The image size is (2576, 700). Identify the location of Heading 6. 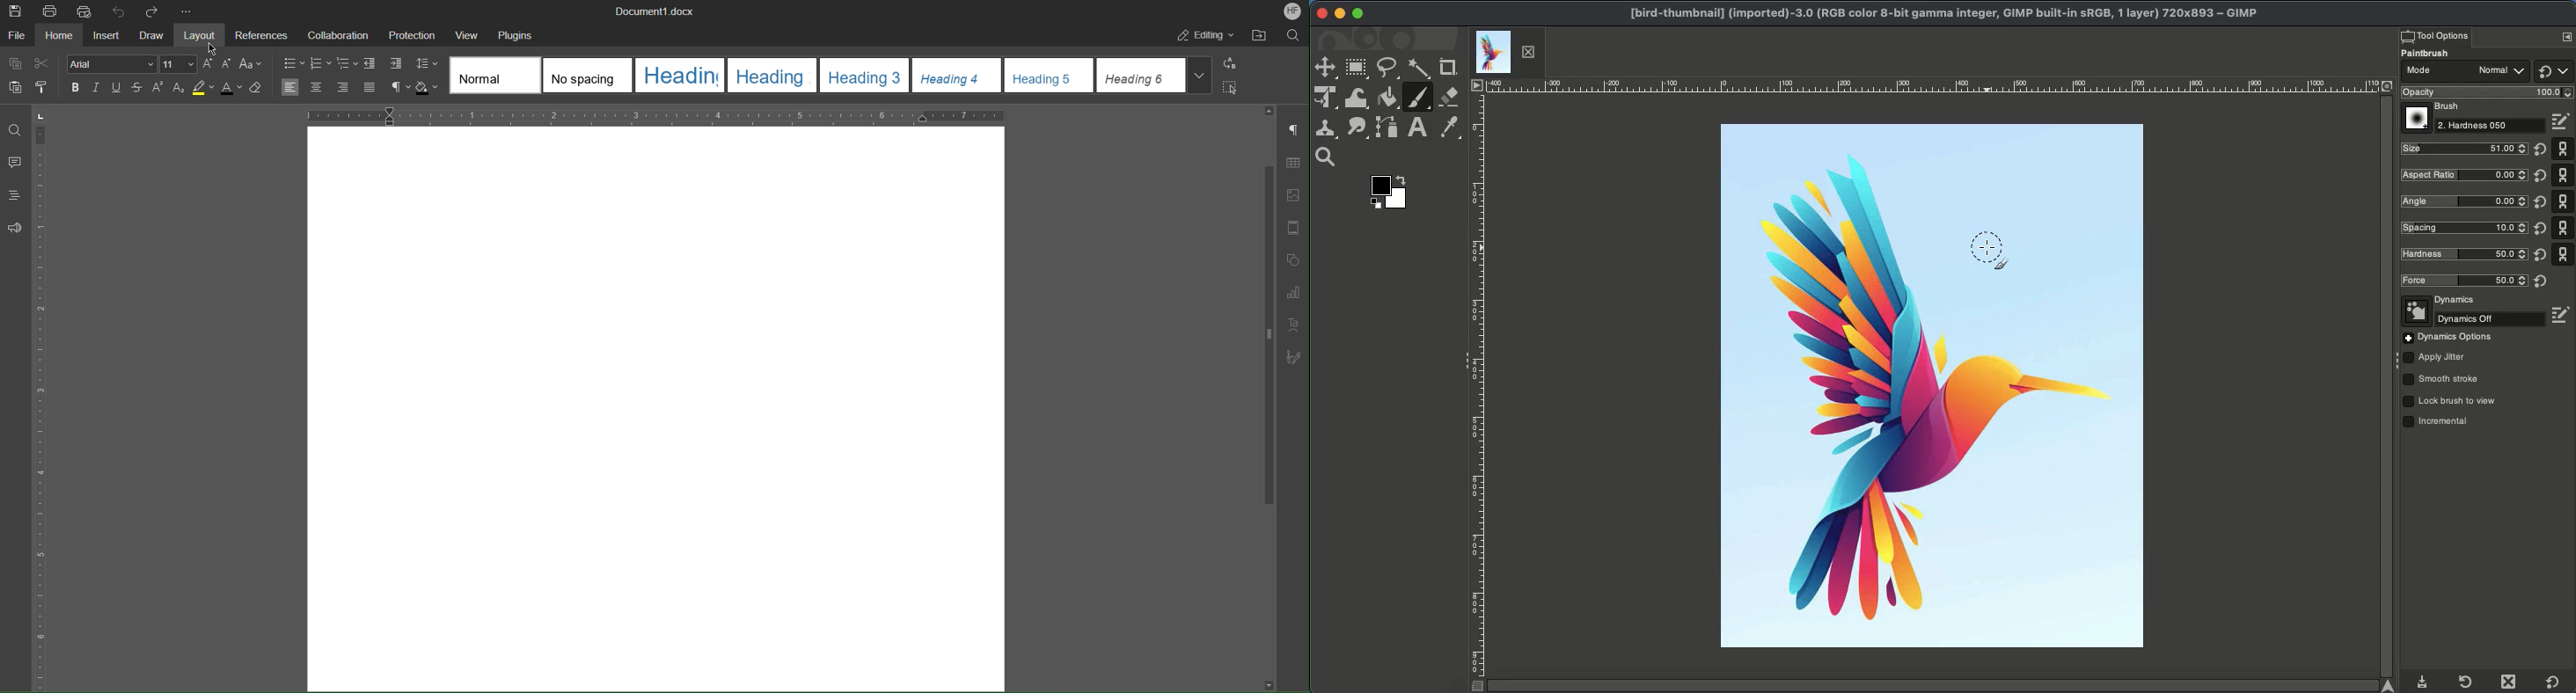
(1153, 75).